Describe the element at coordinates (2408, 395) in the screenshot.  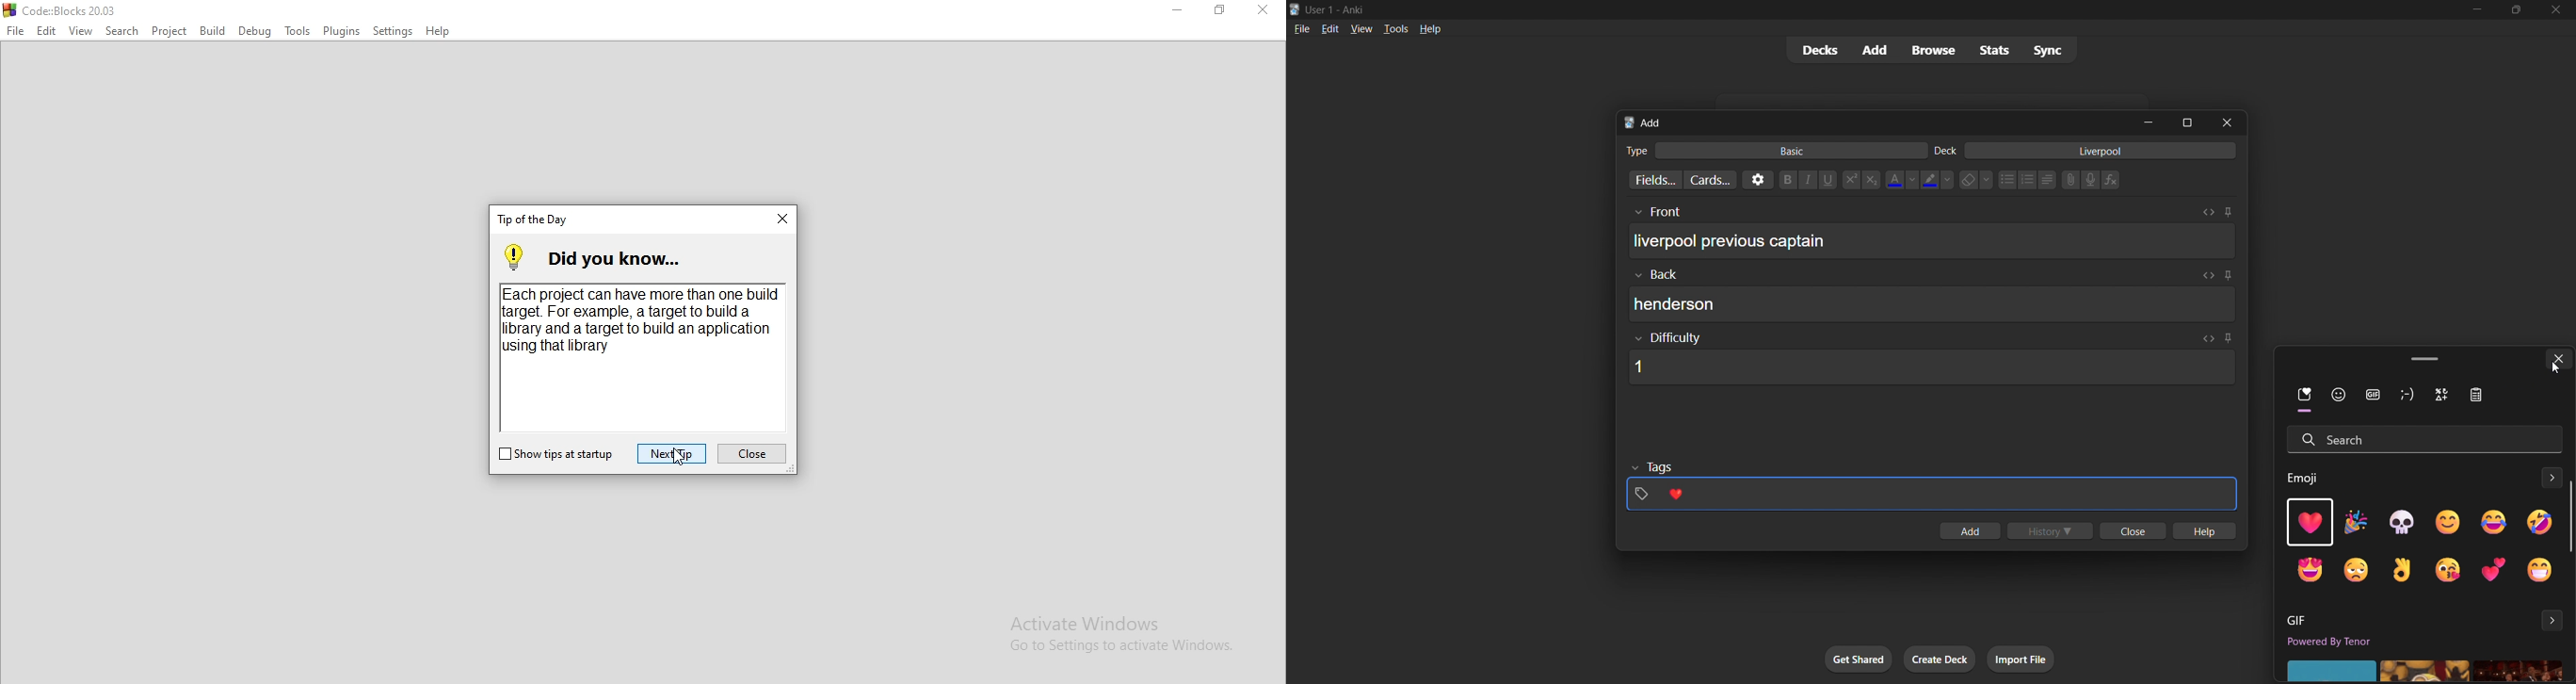
I see `icon` at that location.